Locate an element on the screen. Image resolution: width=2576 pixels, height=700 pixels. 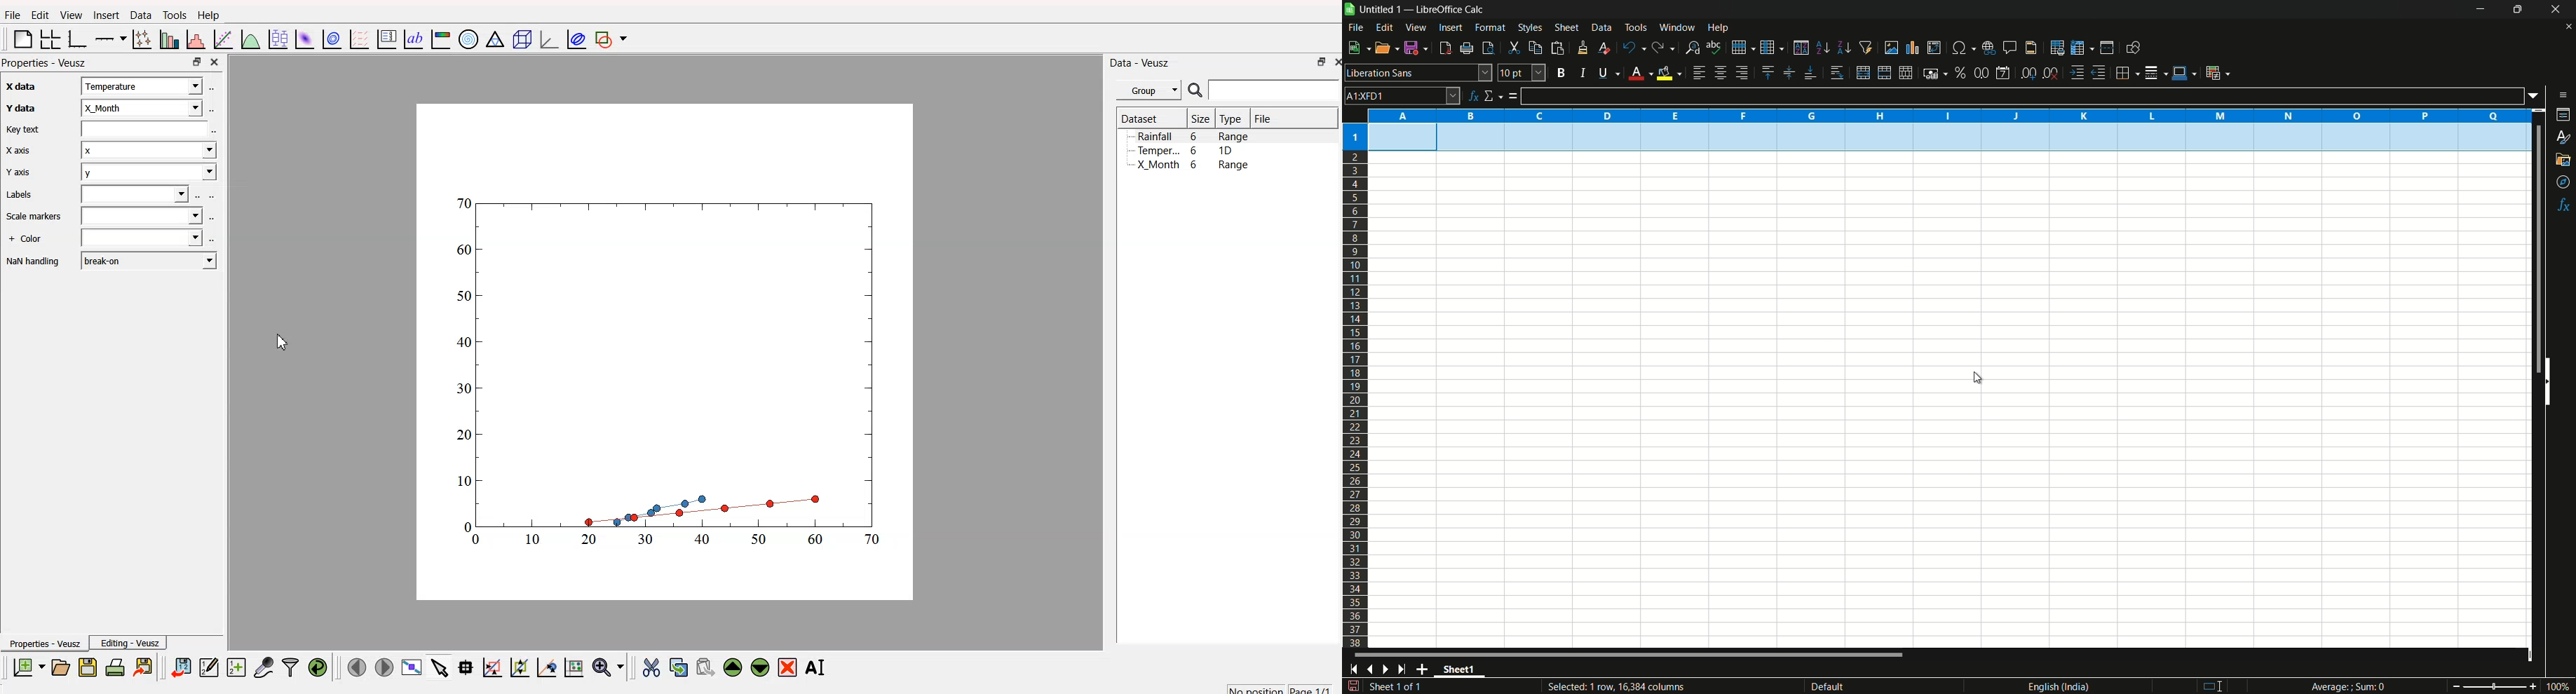
maximize is located at coordinates (196, 62).